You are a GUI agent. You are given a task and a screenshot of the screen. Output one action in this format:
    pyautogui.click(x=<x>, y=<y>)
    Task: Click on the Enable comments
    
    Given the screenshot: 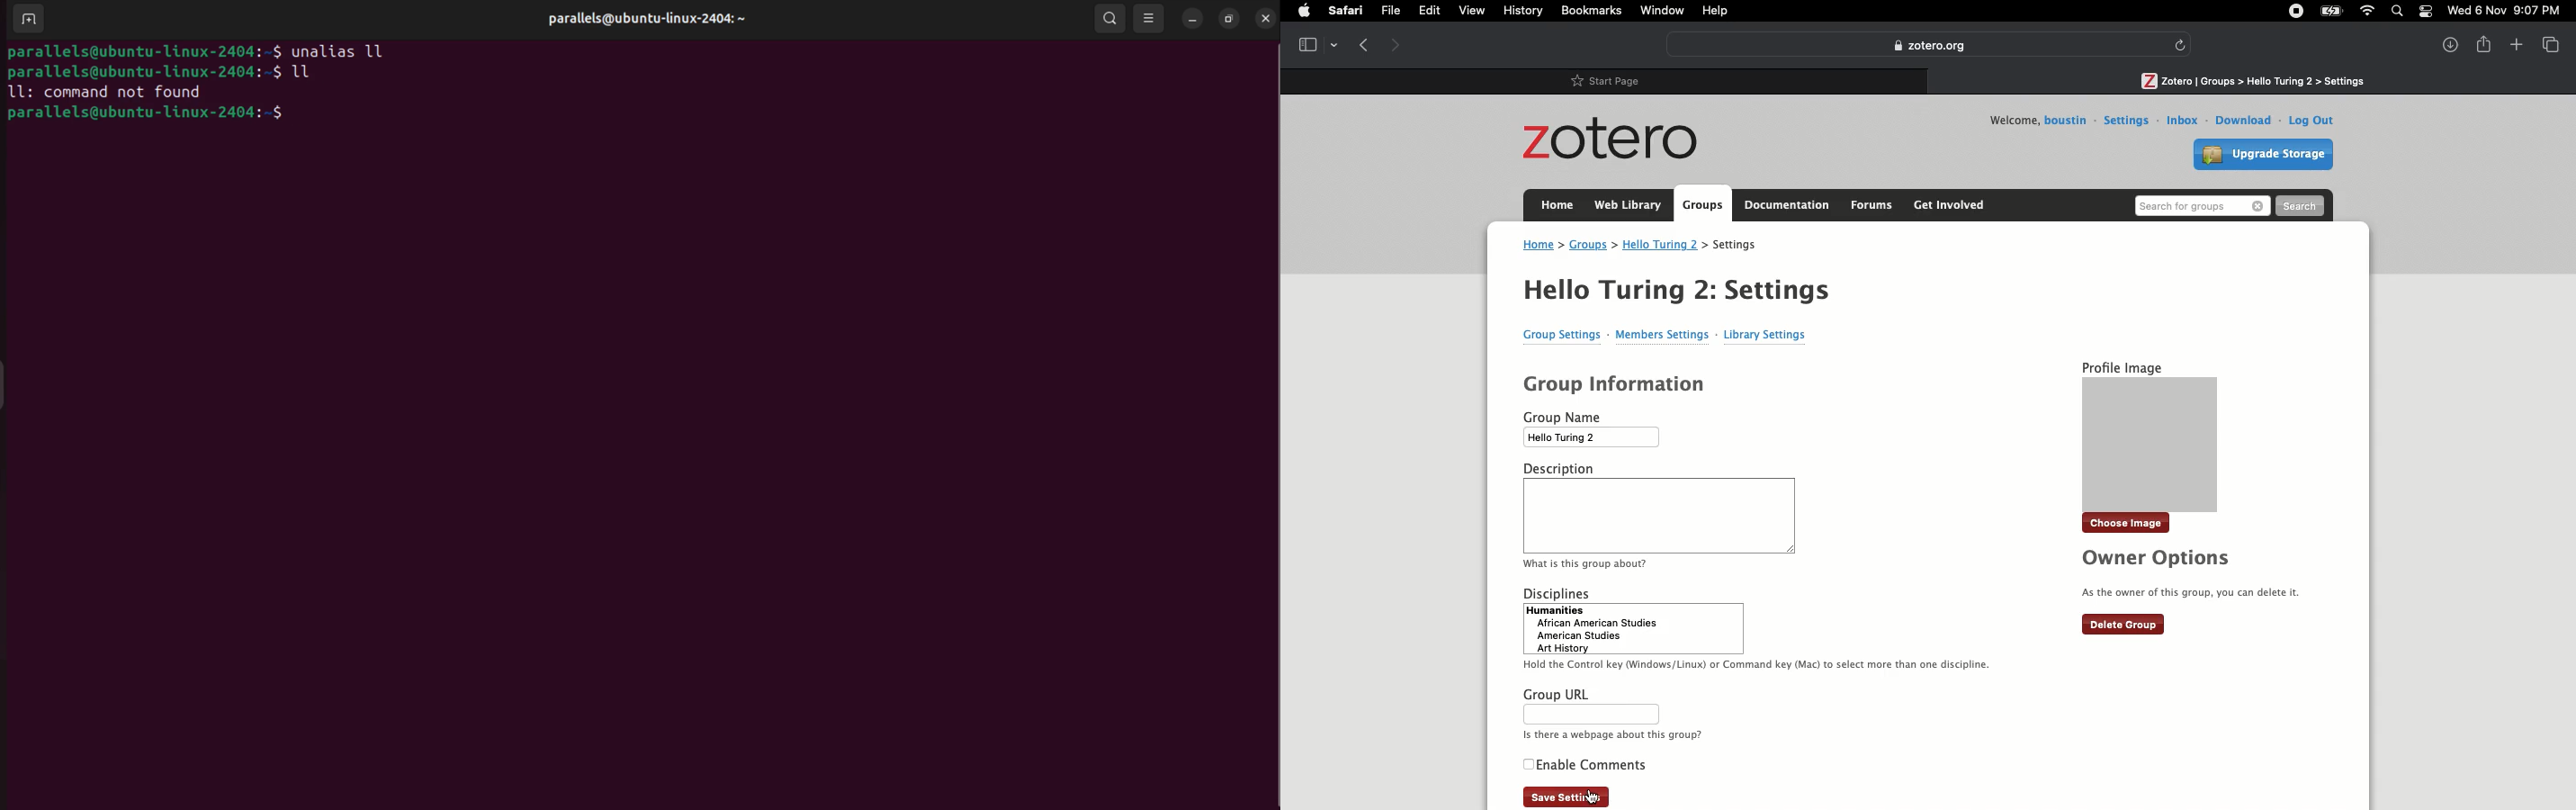 What is the action you would take?
    pyautogui.click(x=1590, y=766)
    